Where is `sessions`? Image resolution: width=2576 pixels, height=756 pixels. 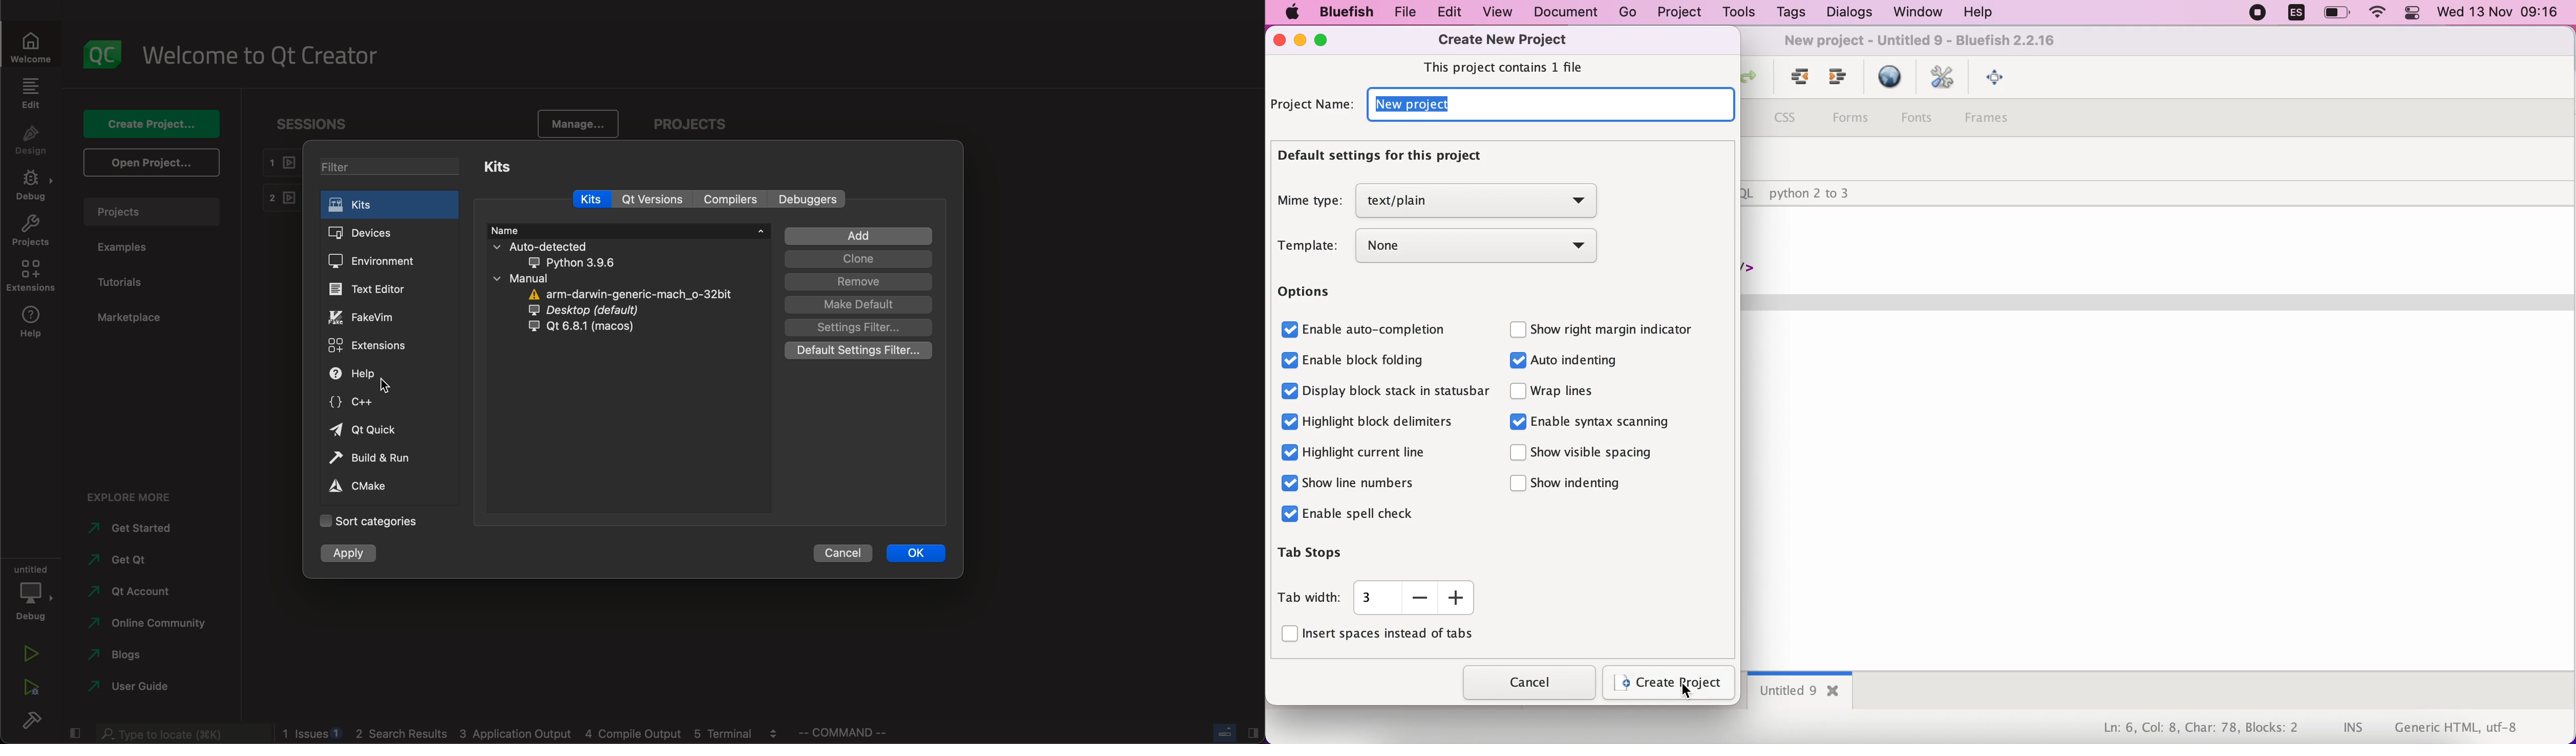 sessions is located at coordinates (316, 124).